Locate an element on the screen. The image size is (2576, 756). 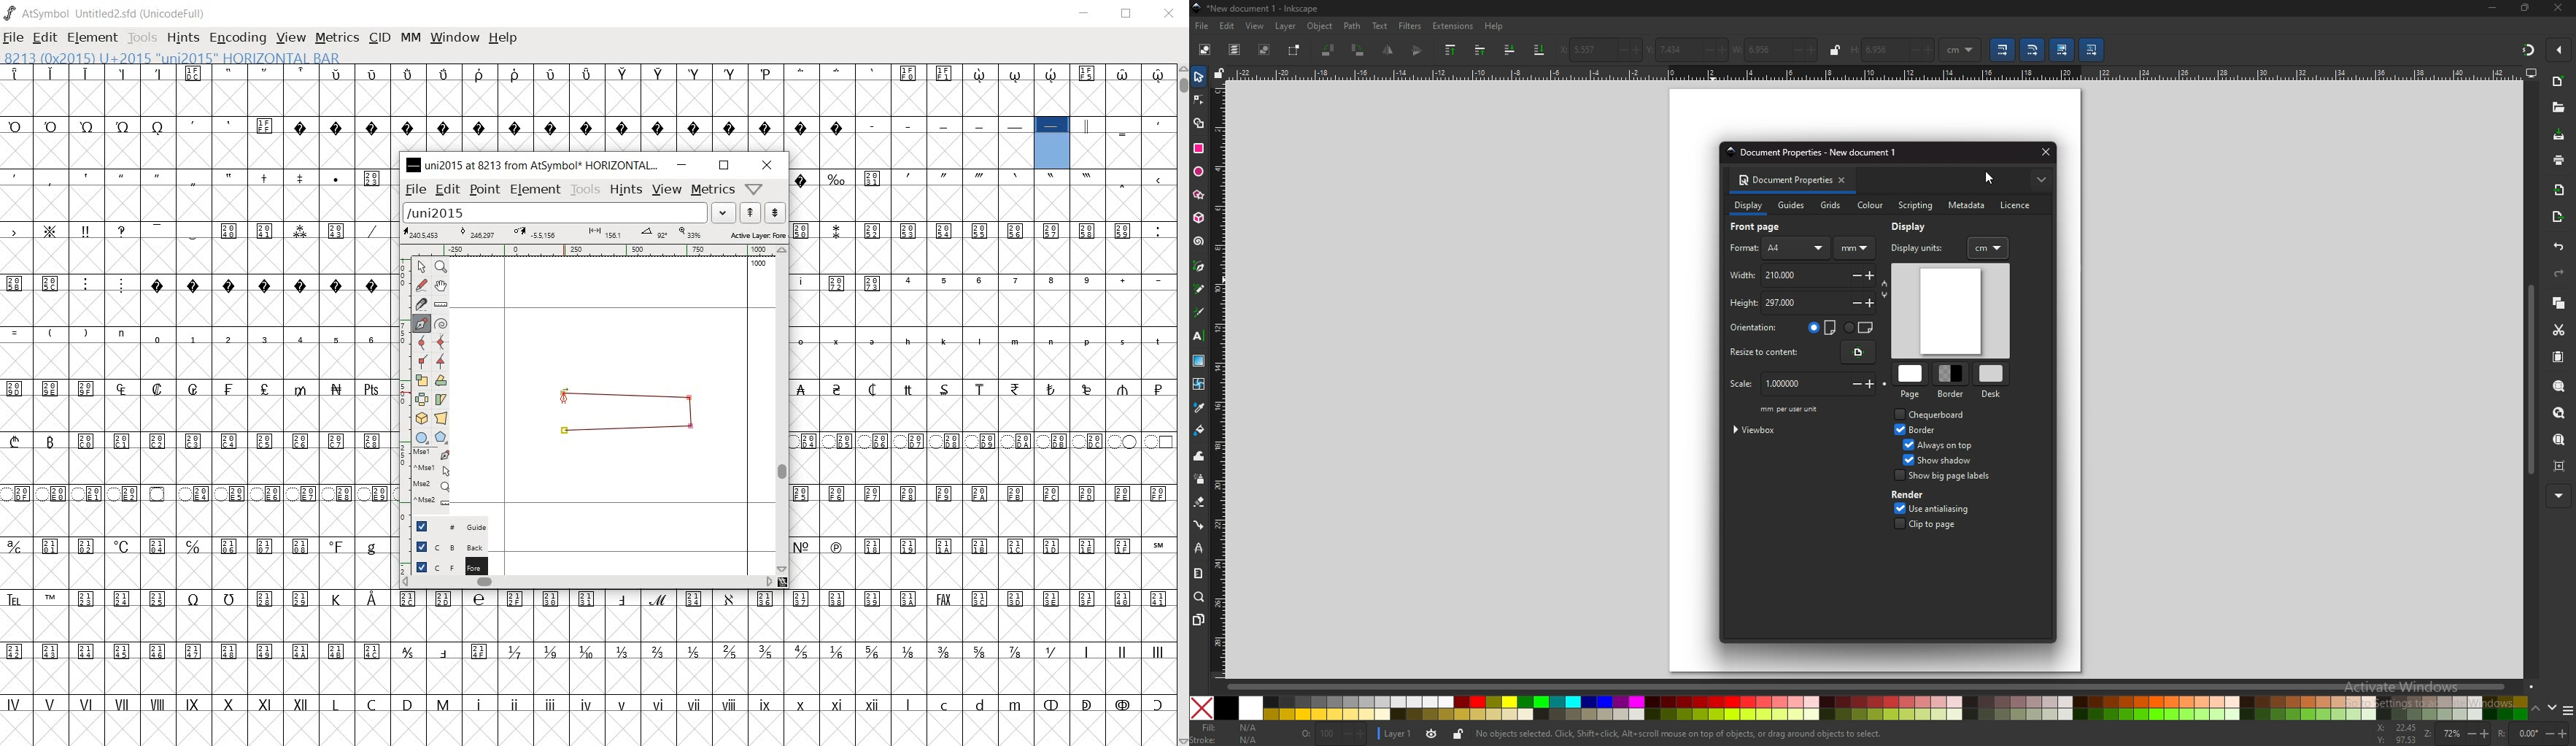
always on top is located at coordinates (1948, 445).